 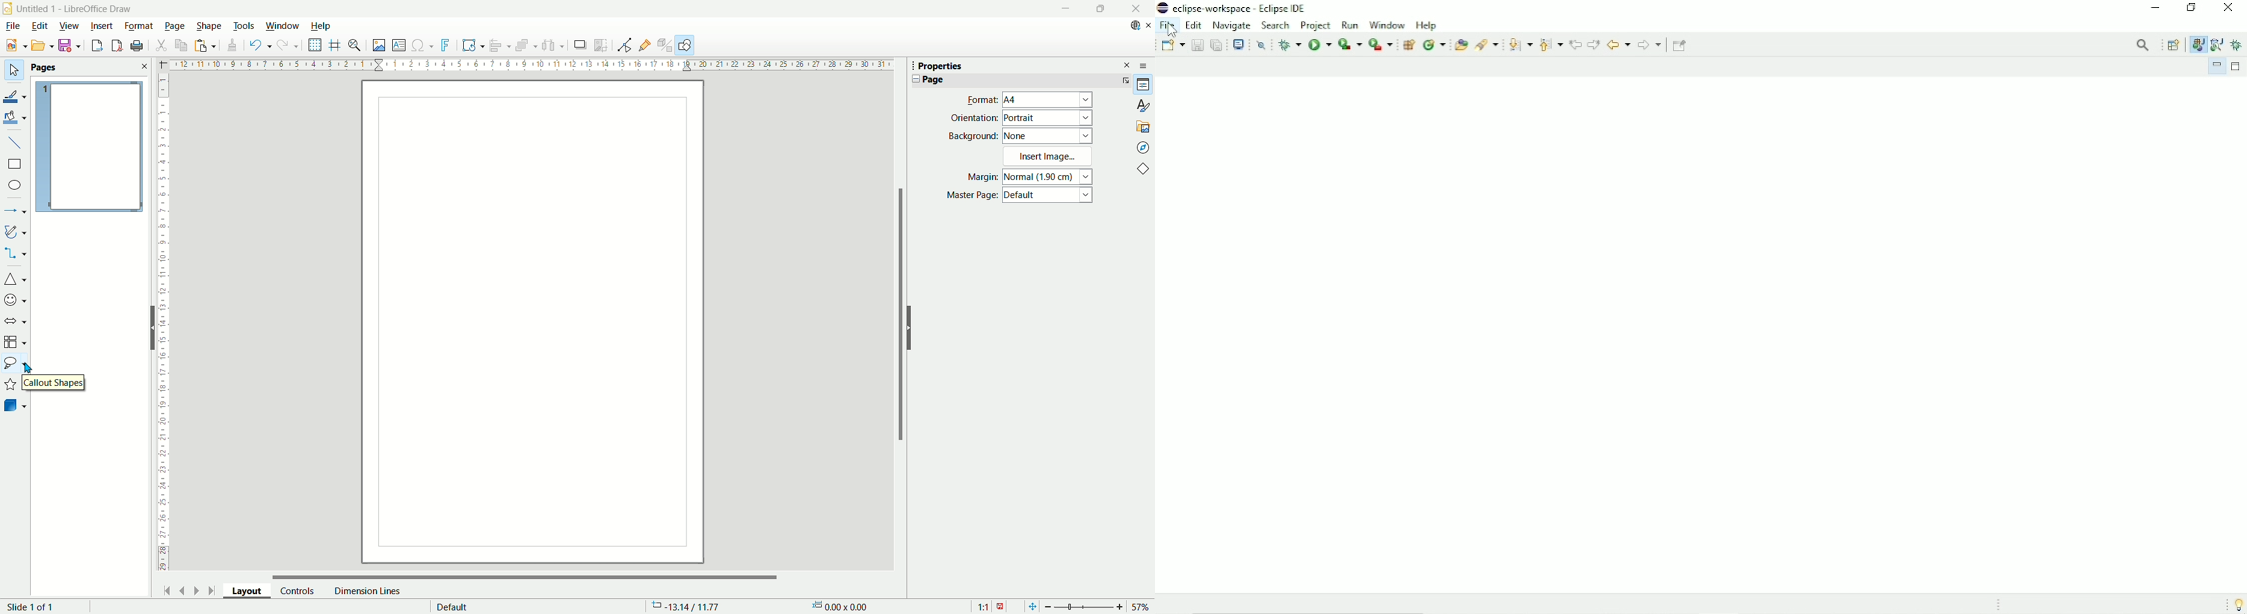 What do you see at coordinates (184, 589) in the screenshot?
I see `previous page` at bounding box center [184, 589].